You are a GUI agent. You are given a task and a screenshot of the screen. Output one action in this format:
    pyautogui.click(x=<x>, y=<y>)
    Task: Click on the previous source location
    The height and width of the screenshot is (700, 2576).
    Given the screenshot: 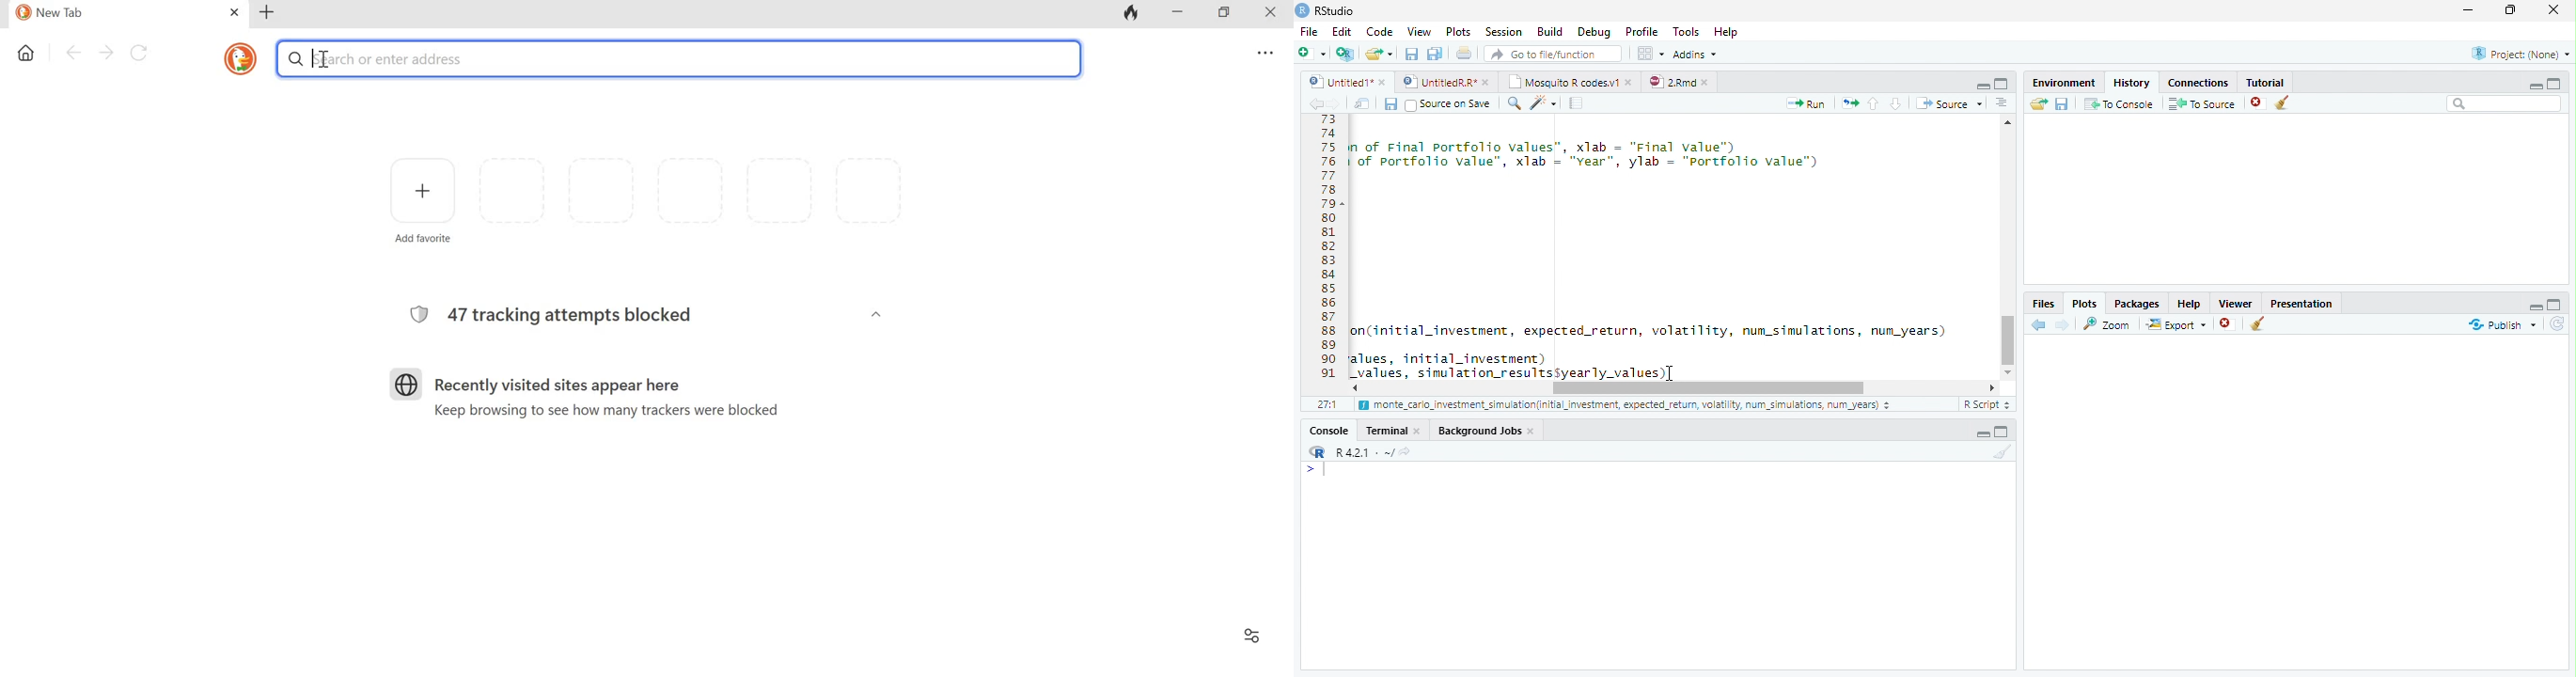 What is the action you would take?
    pyautogui.click(x=1315, y=103)
    